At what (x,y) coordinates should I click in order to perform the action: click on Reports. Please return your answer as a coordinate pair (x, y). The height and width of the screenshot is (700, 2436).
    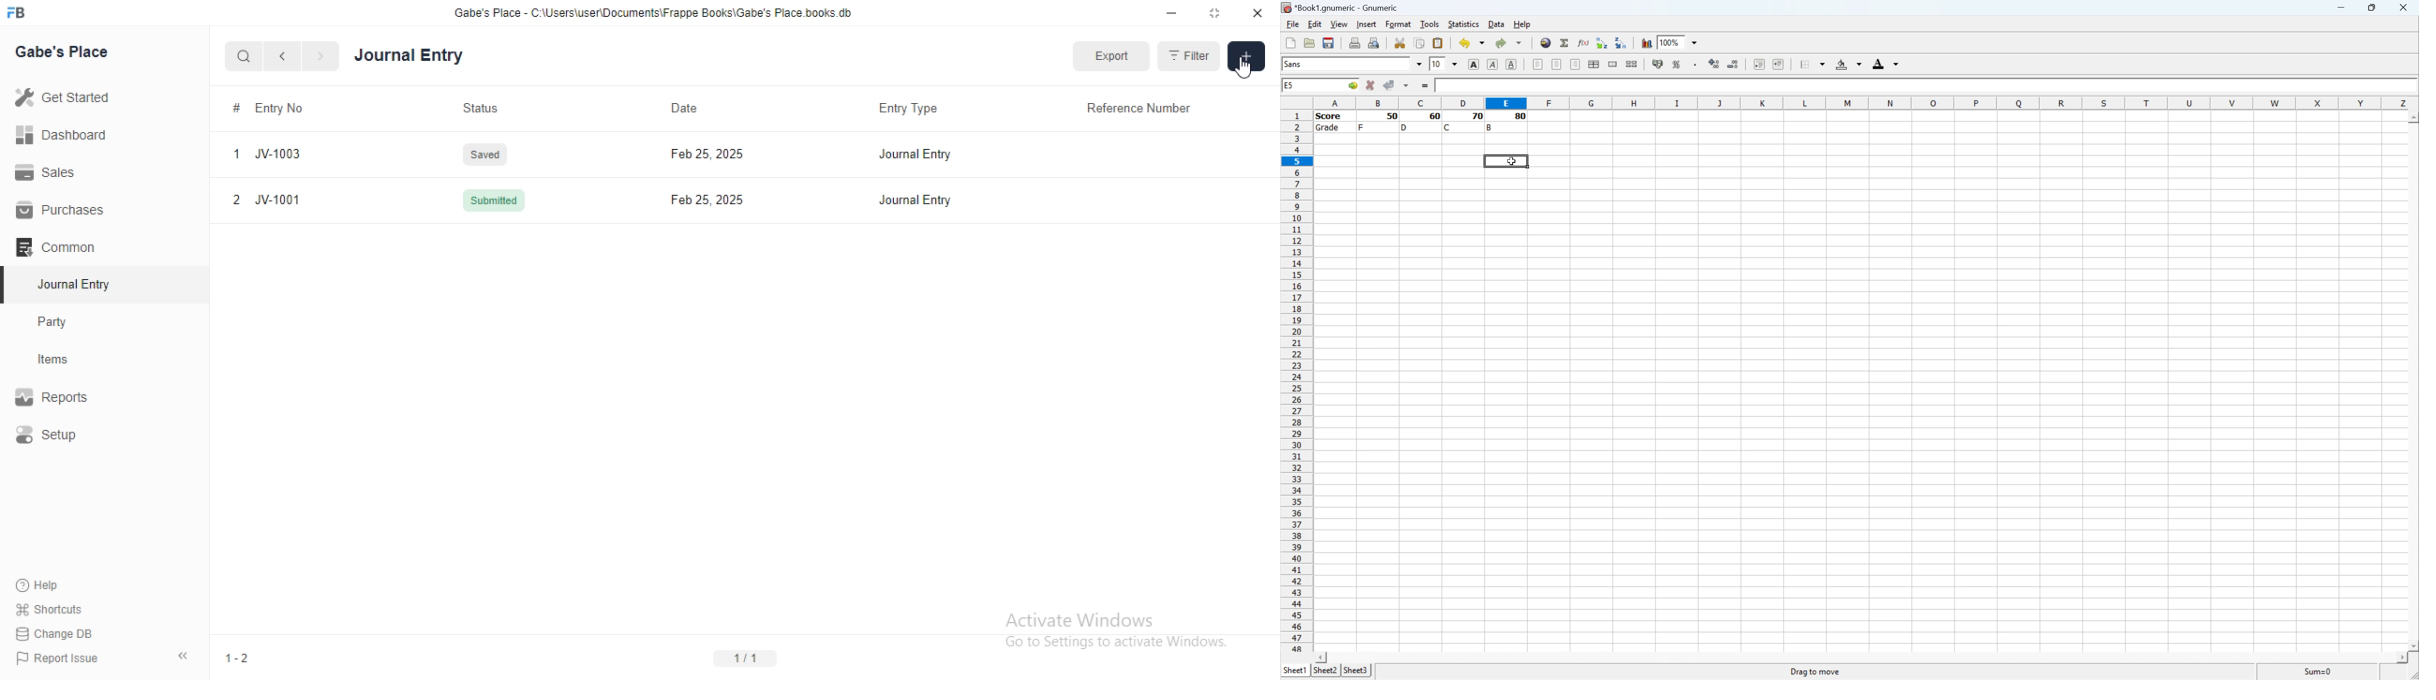
    Looking at the image, I should click on (53, 394).